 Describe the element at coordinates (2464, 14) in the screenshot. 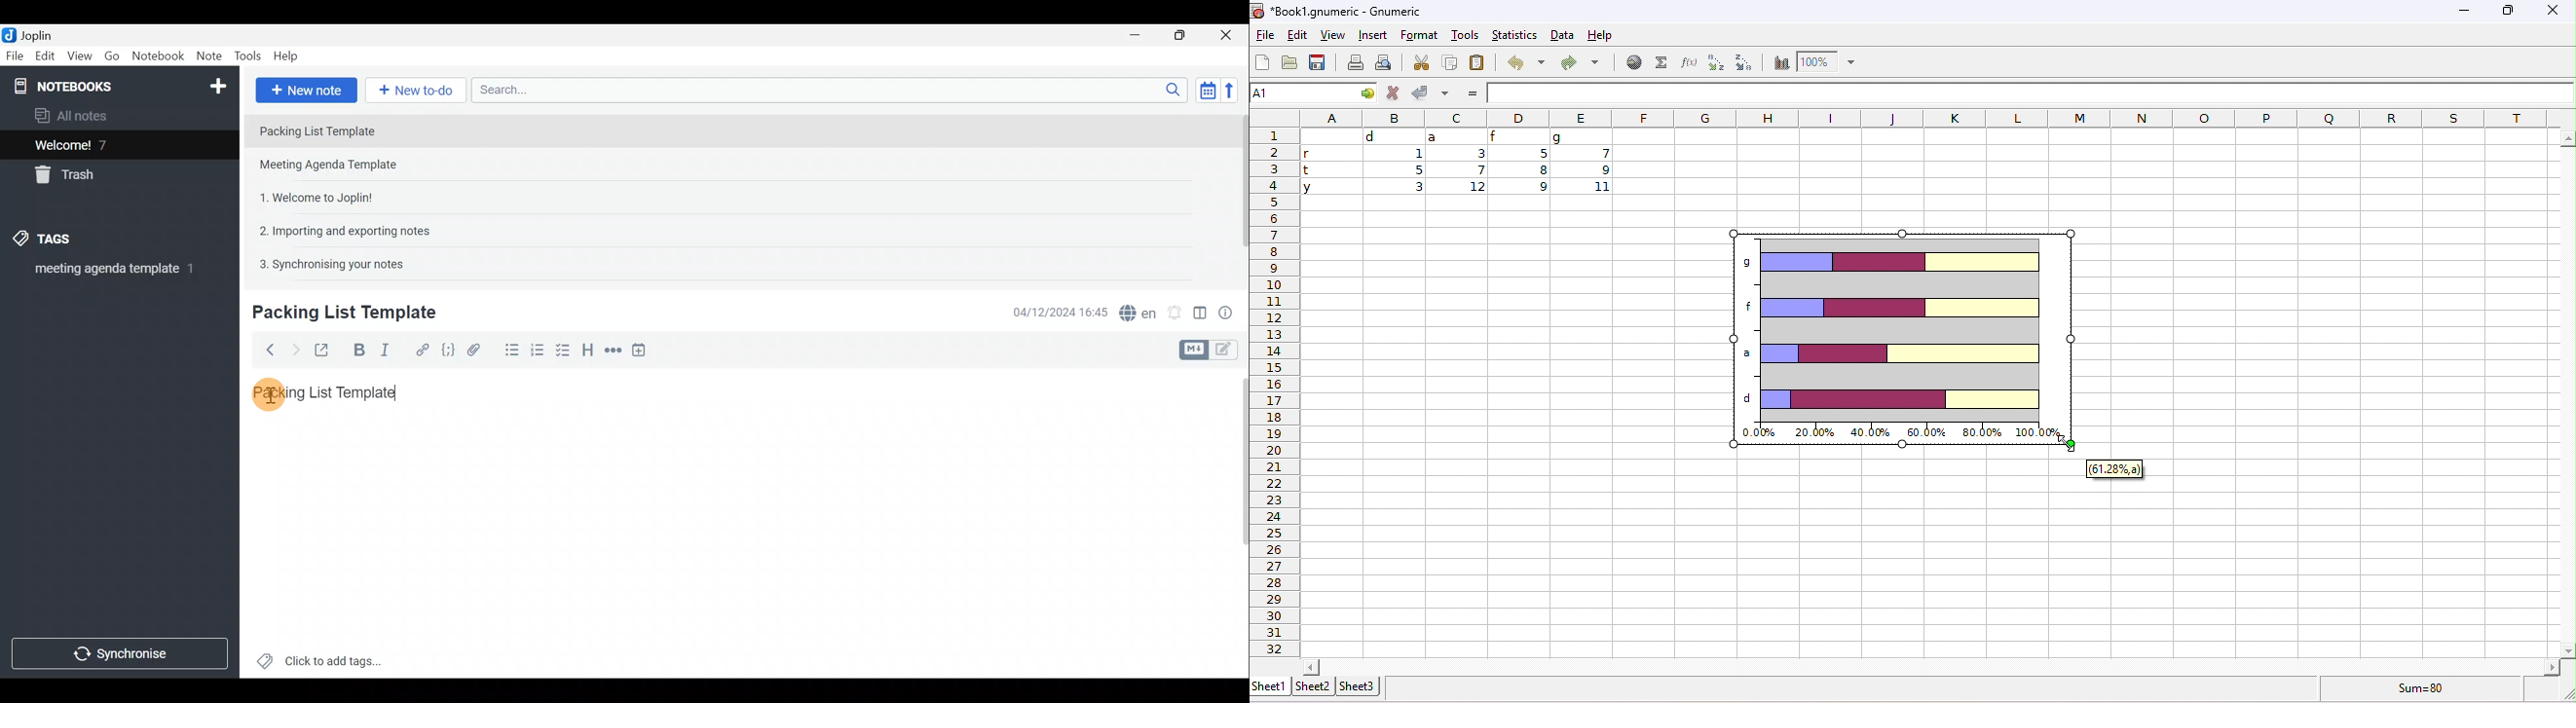

I see `minimize` at that location.